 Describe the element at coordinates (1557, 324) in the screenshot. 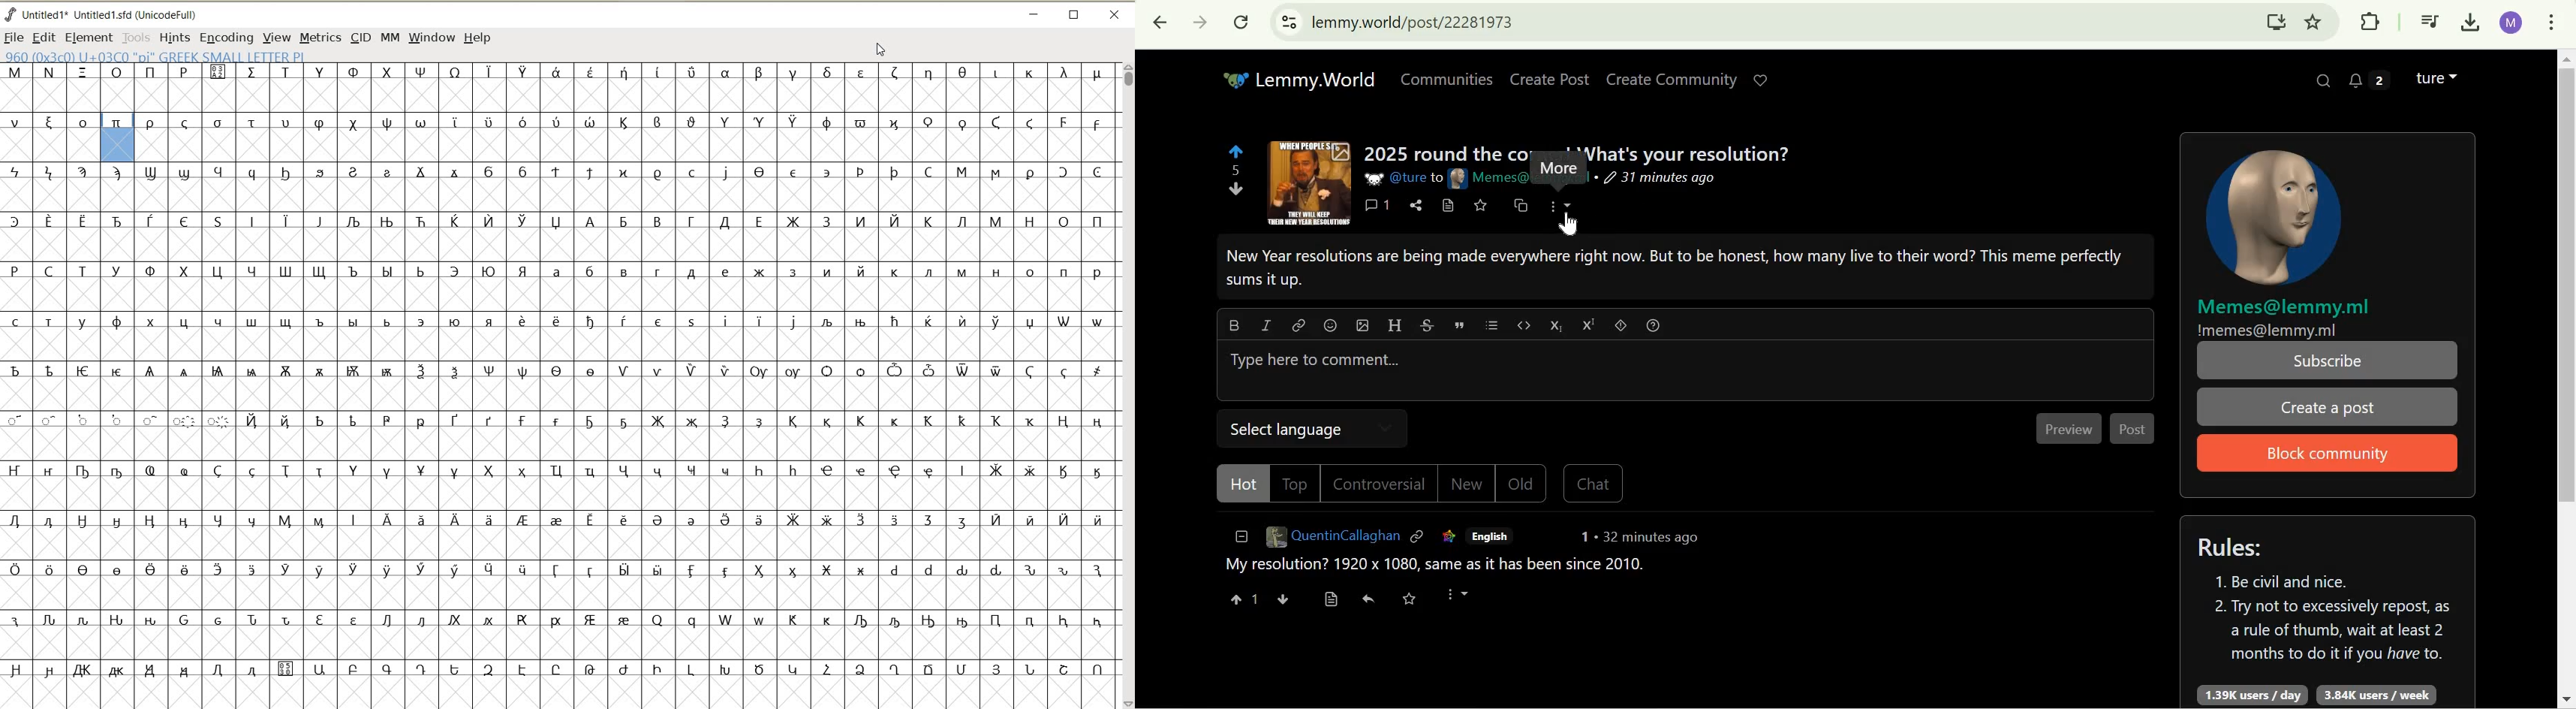

I see `subscript` at that location.